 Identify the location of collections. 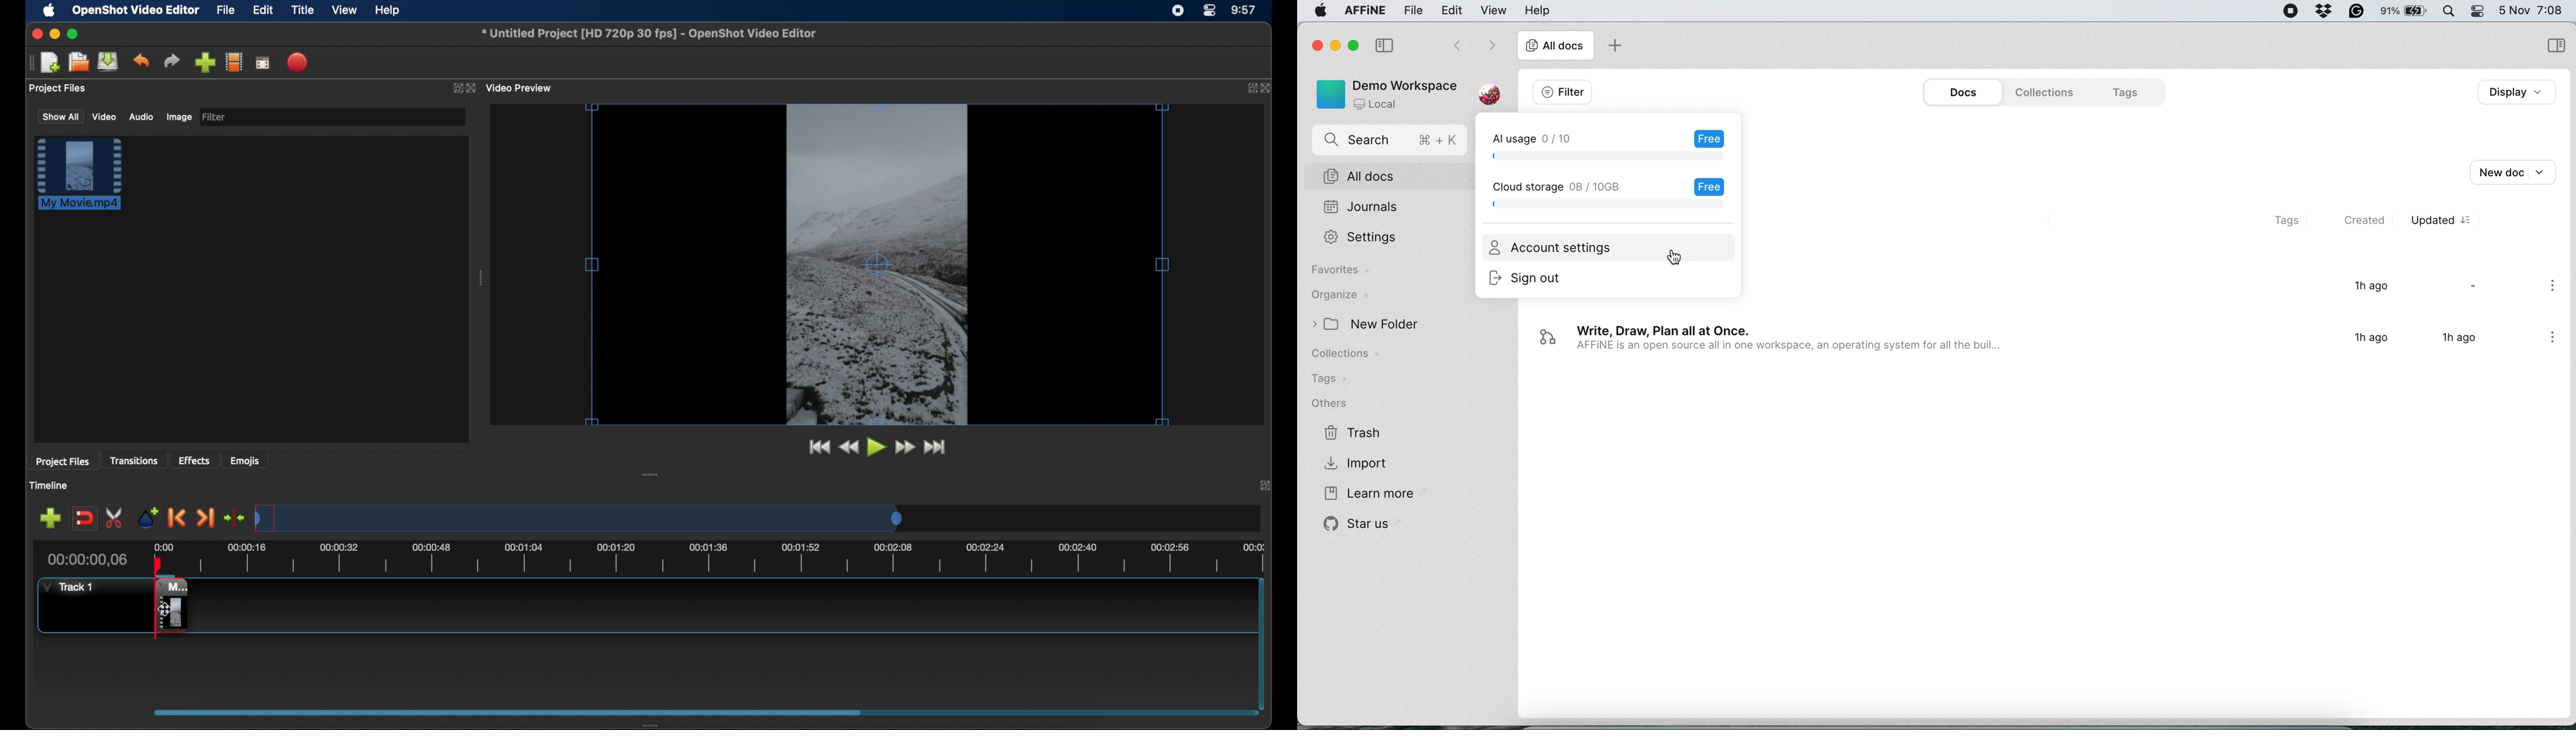
(1355, 356).